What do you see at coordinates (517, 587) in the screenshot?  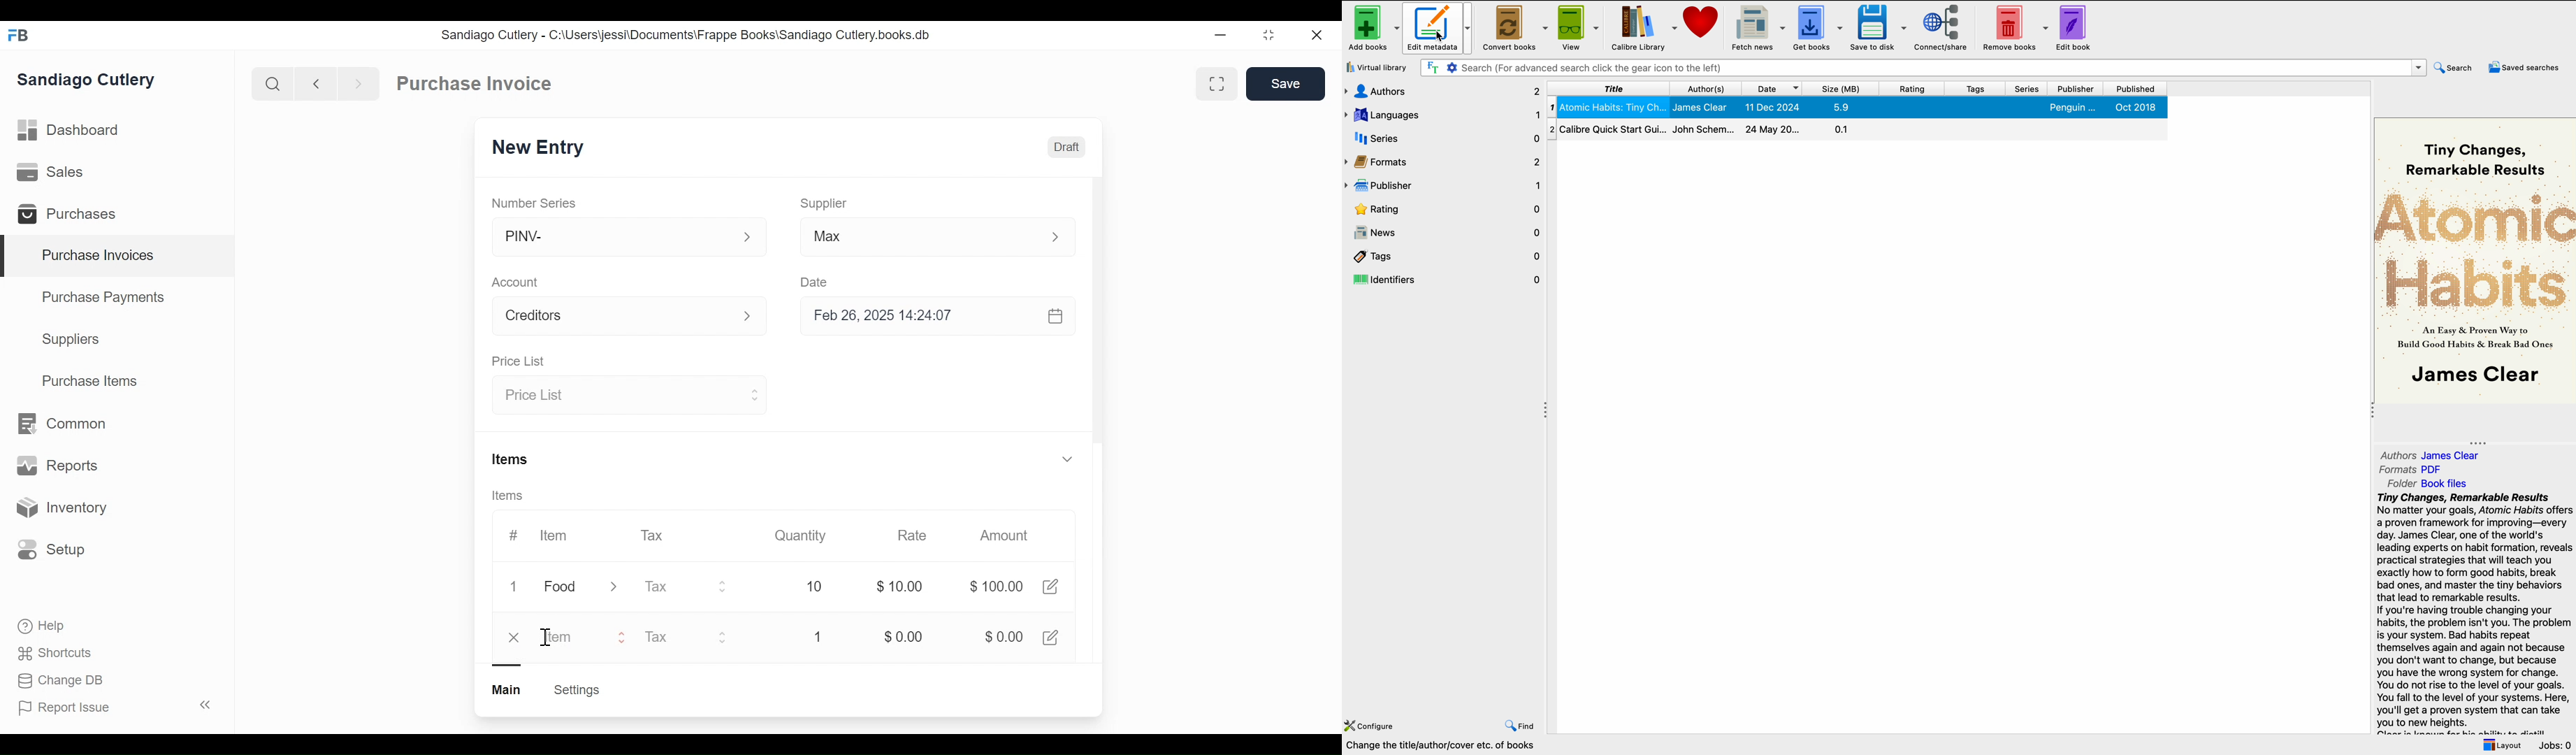 I see `1` at bounding box center [517, 587].